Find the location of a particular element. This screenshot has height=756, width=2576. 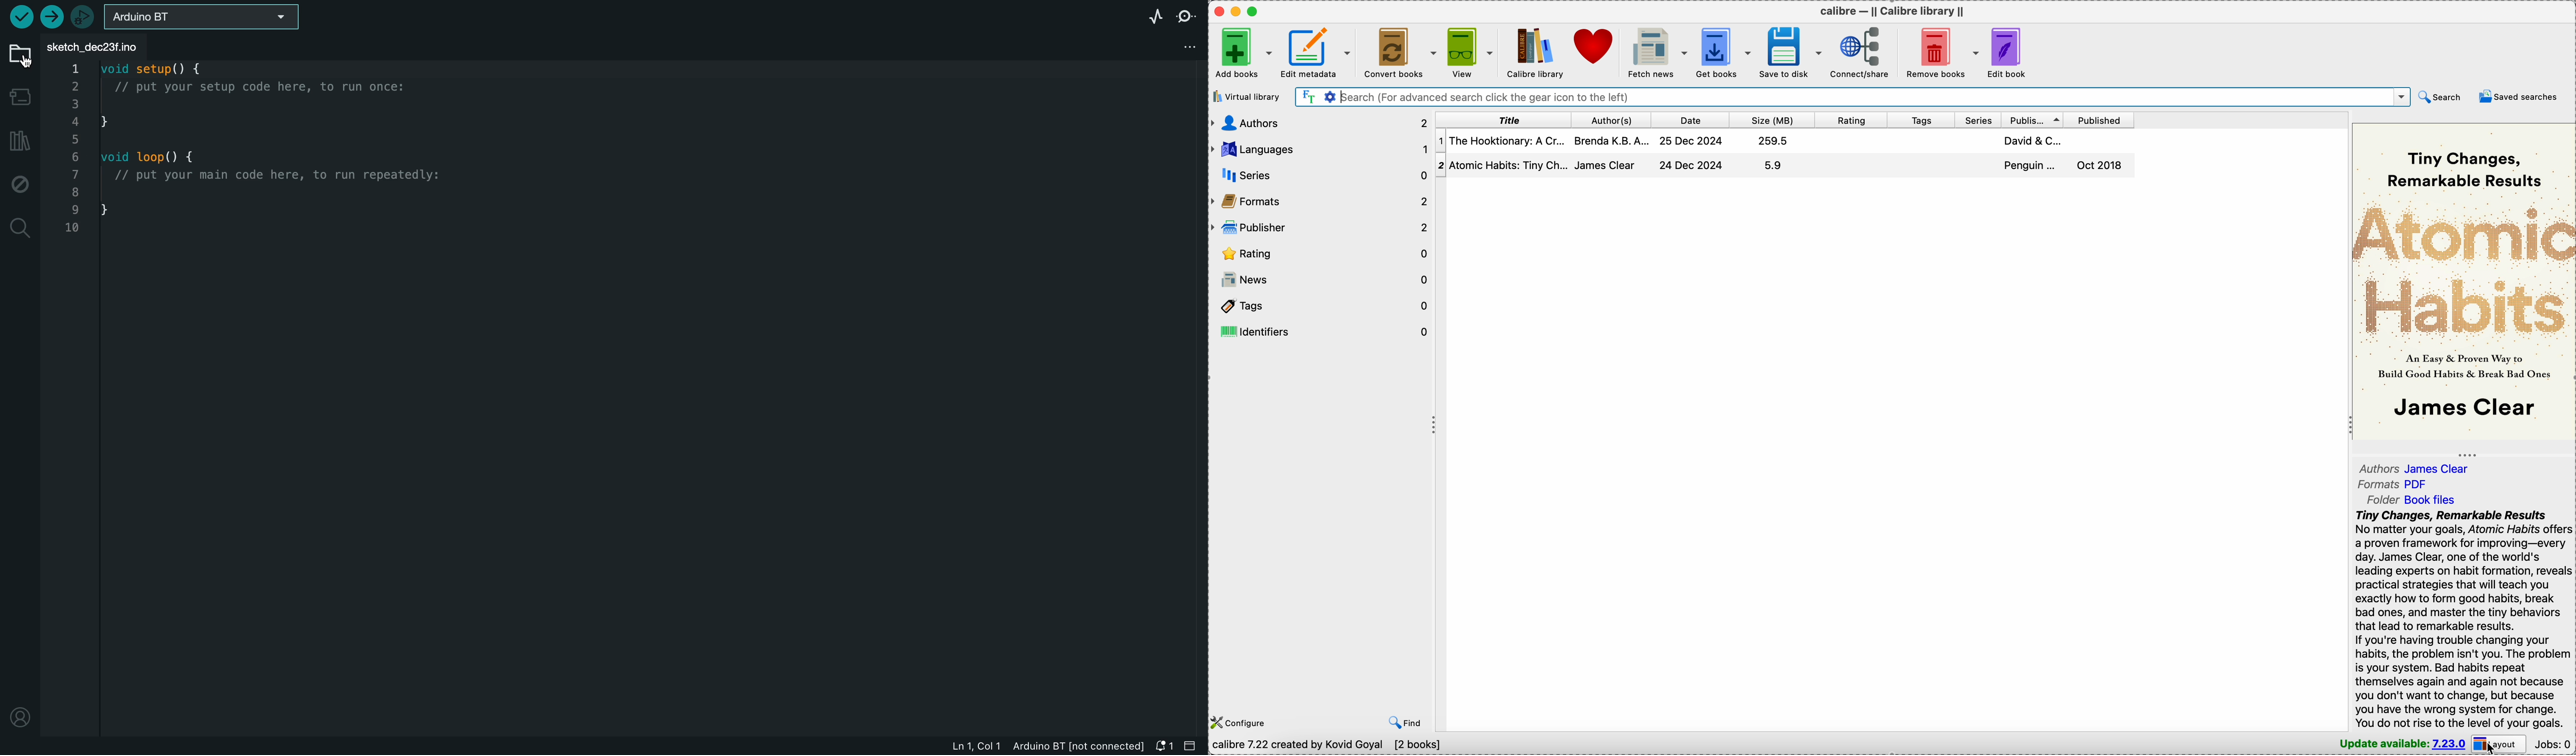

25 Dec 2024 is located at coordinates (1690, 141).